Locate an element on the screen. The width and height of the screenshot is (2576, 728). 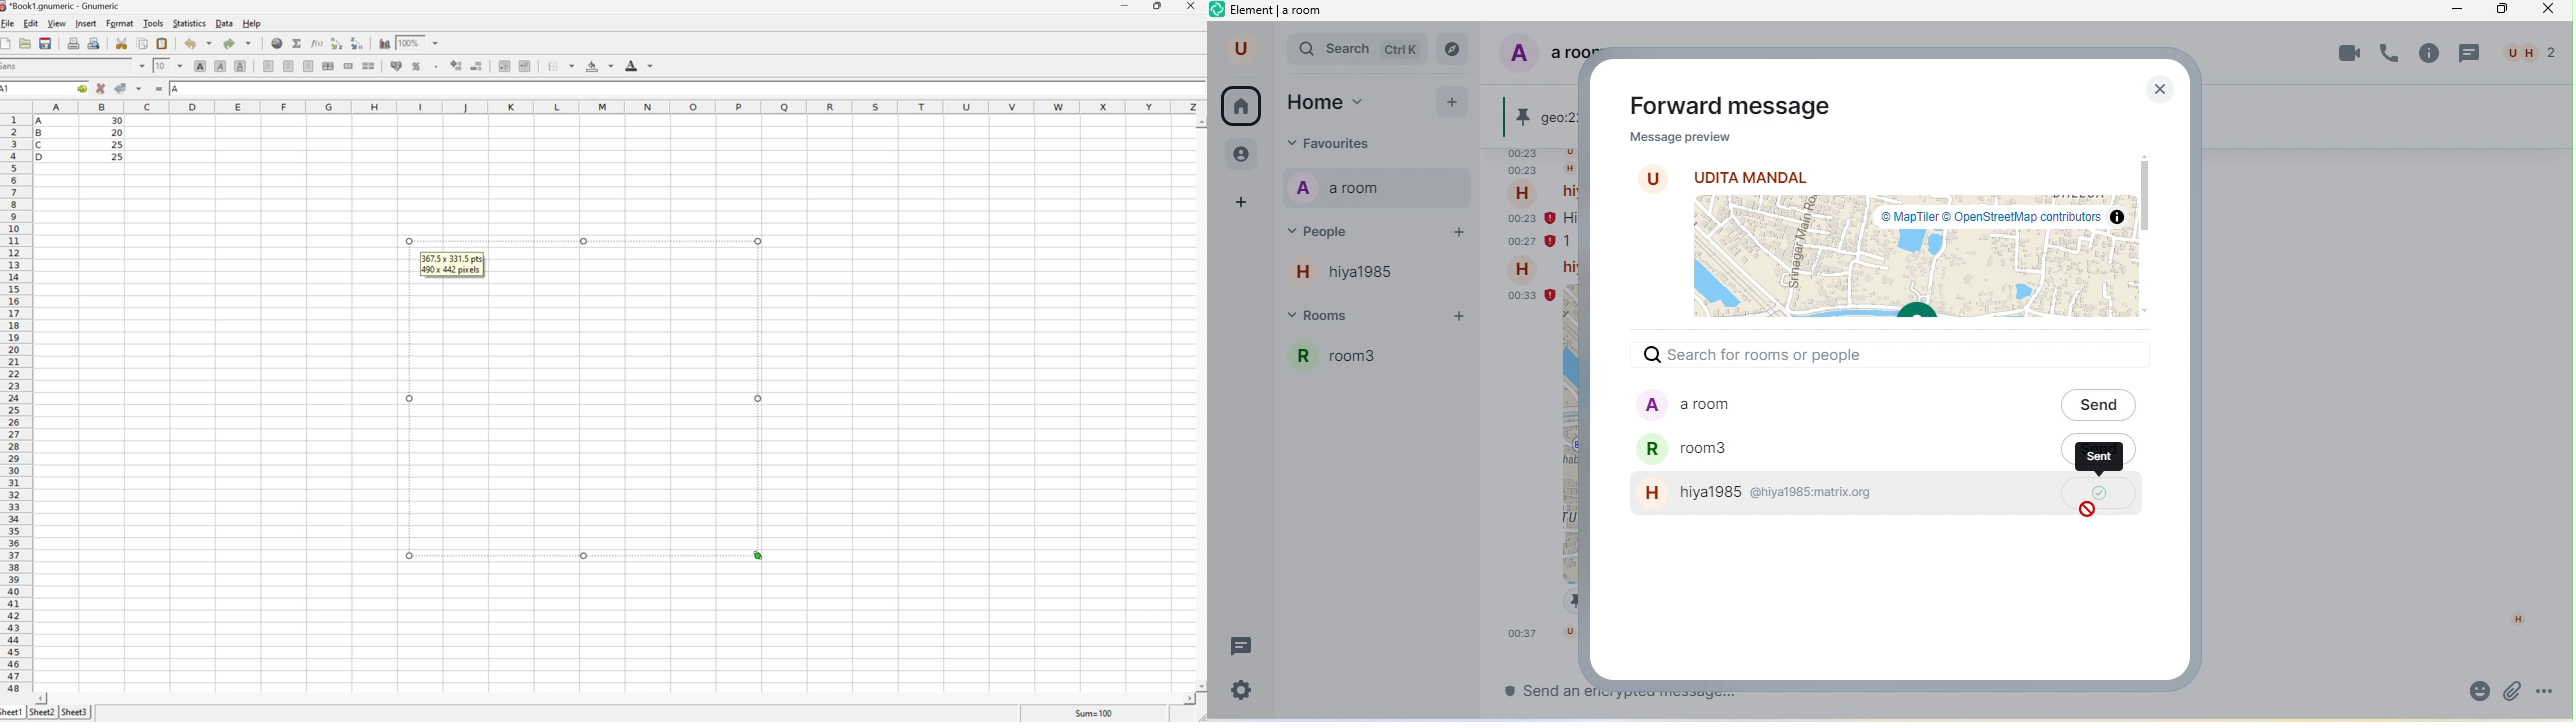
Go to is located at coordinates (82, 87).